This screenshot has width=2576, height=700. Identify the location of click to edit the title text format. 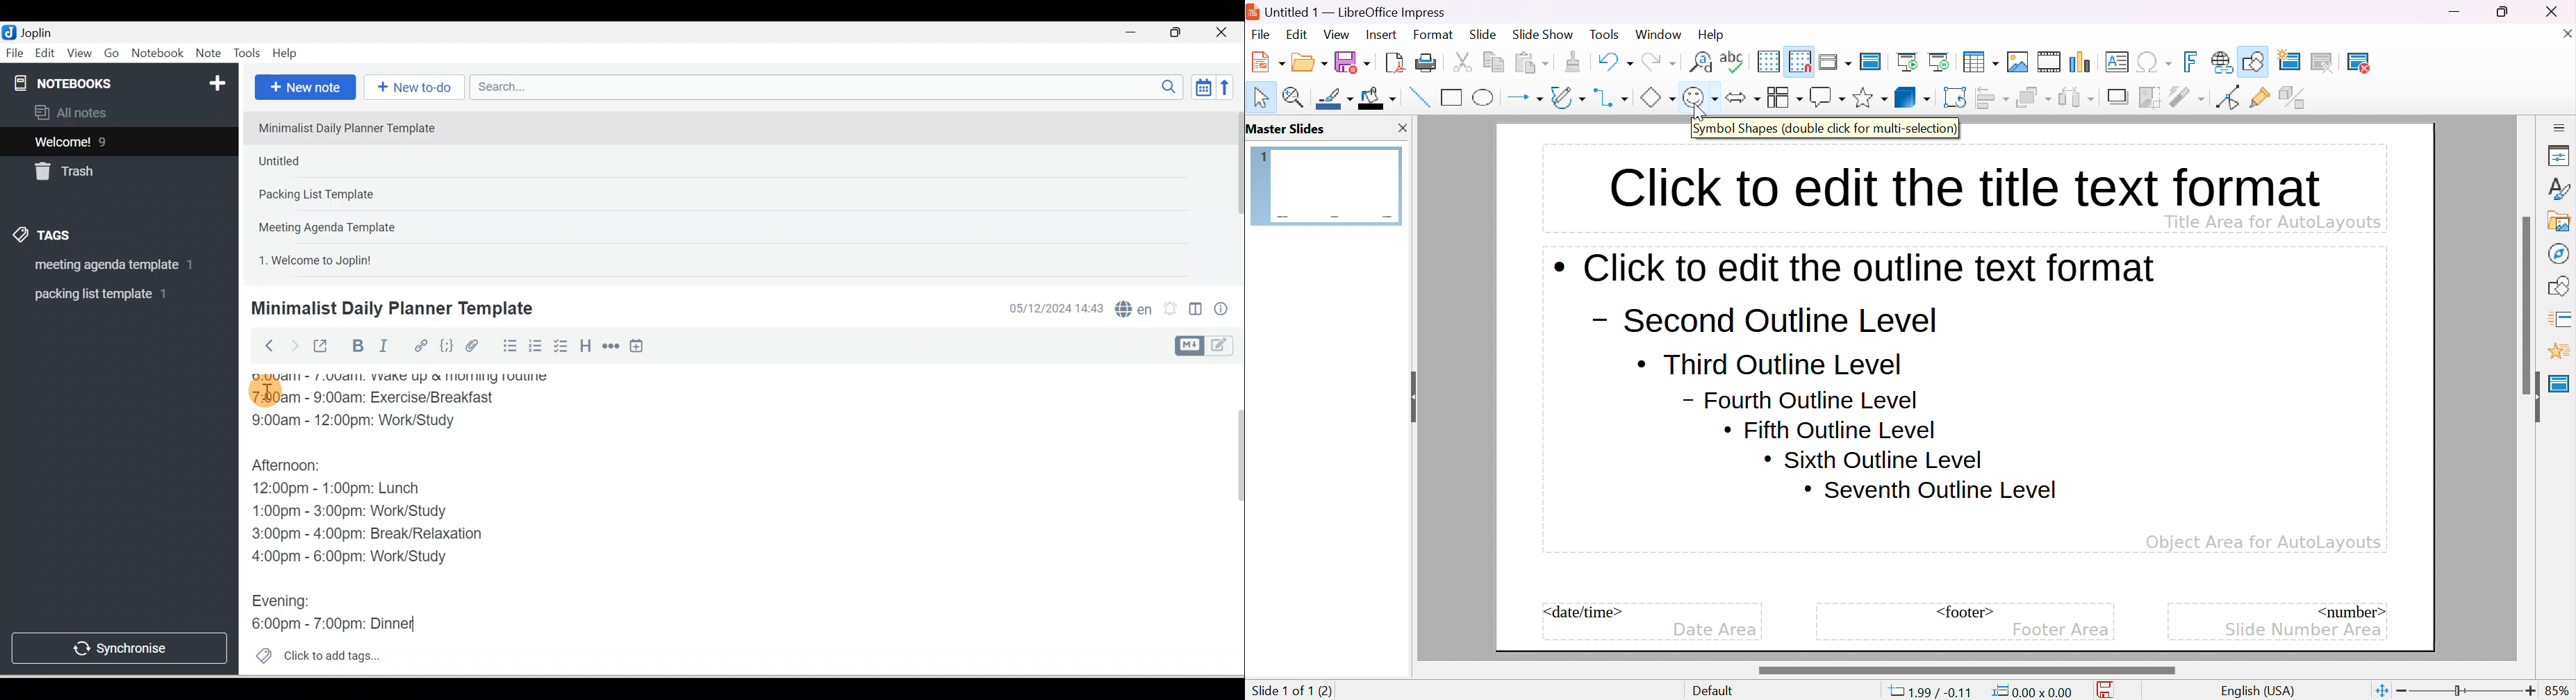
(1962, 184).